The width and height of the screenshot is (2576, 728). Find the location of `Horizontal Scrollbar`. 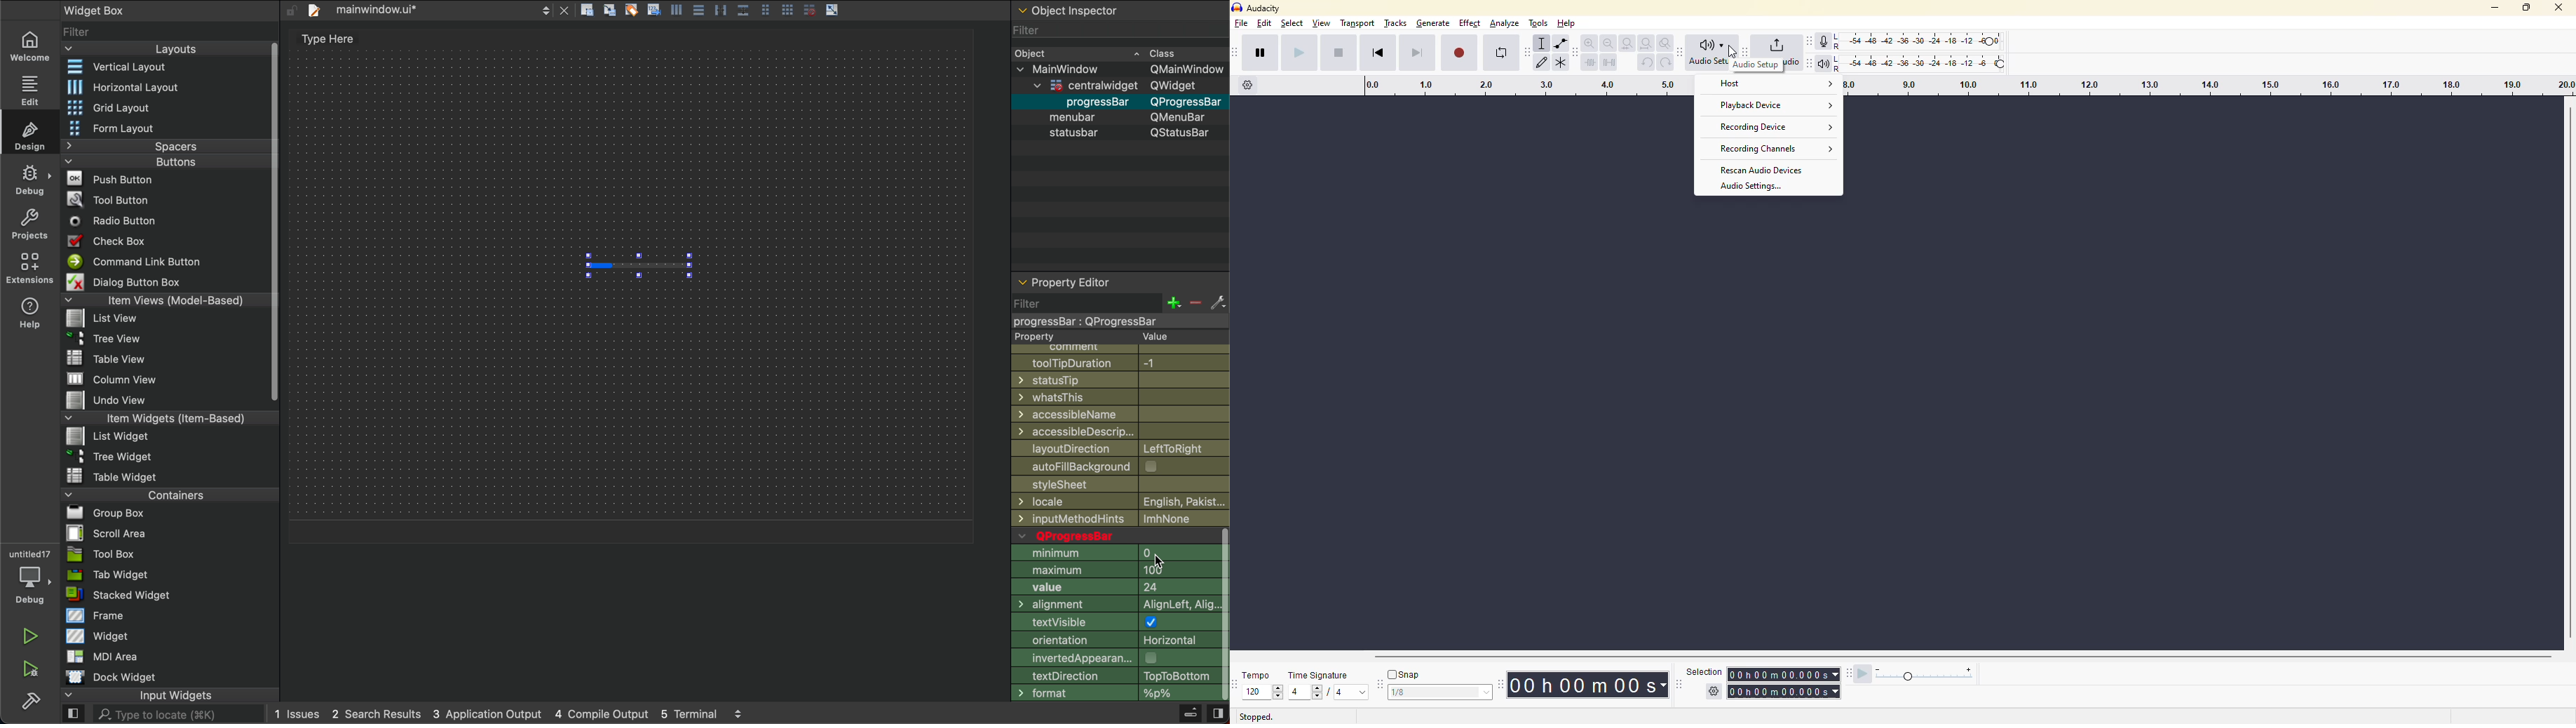

Horizontal Scrollbar is located at coordinates (1950, 652).